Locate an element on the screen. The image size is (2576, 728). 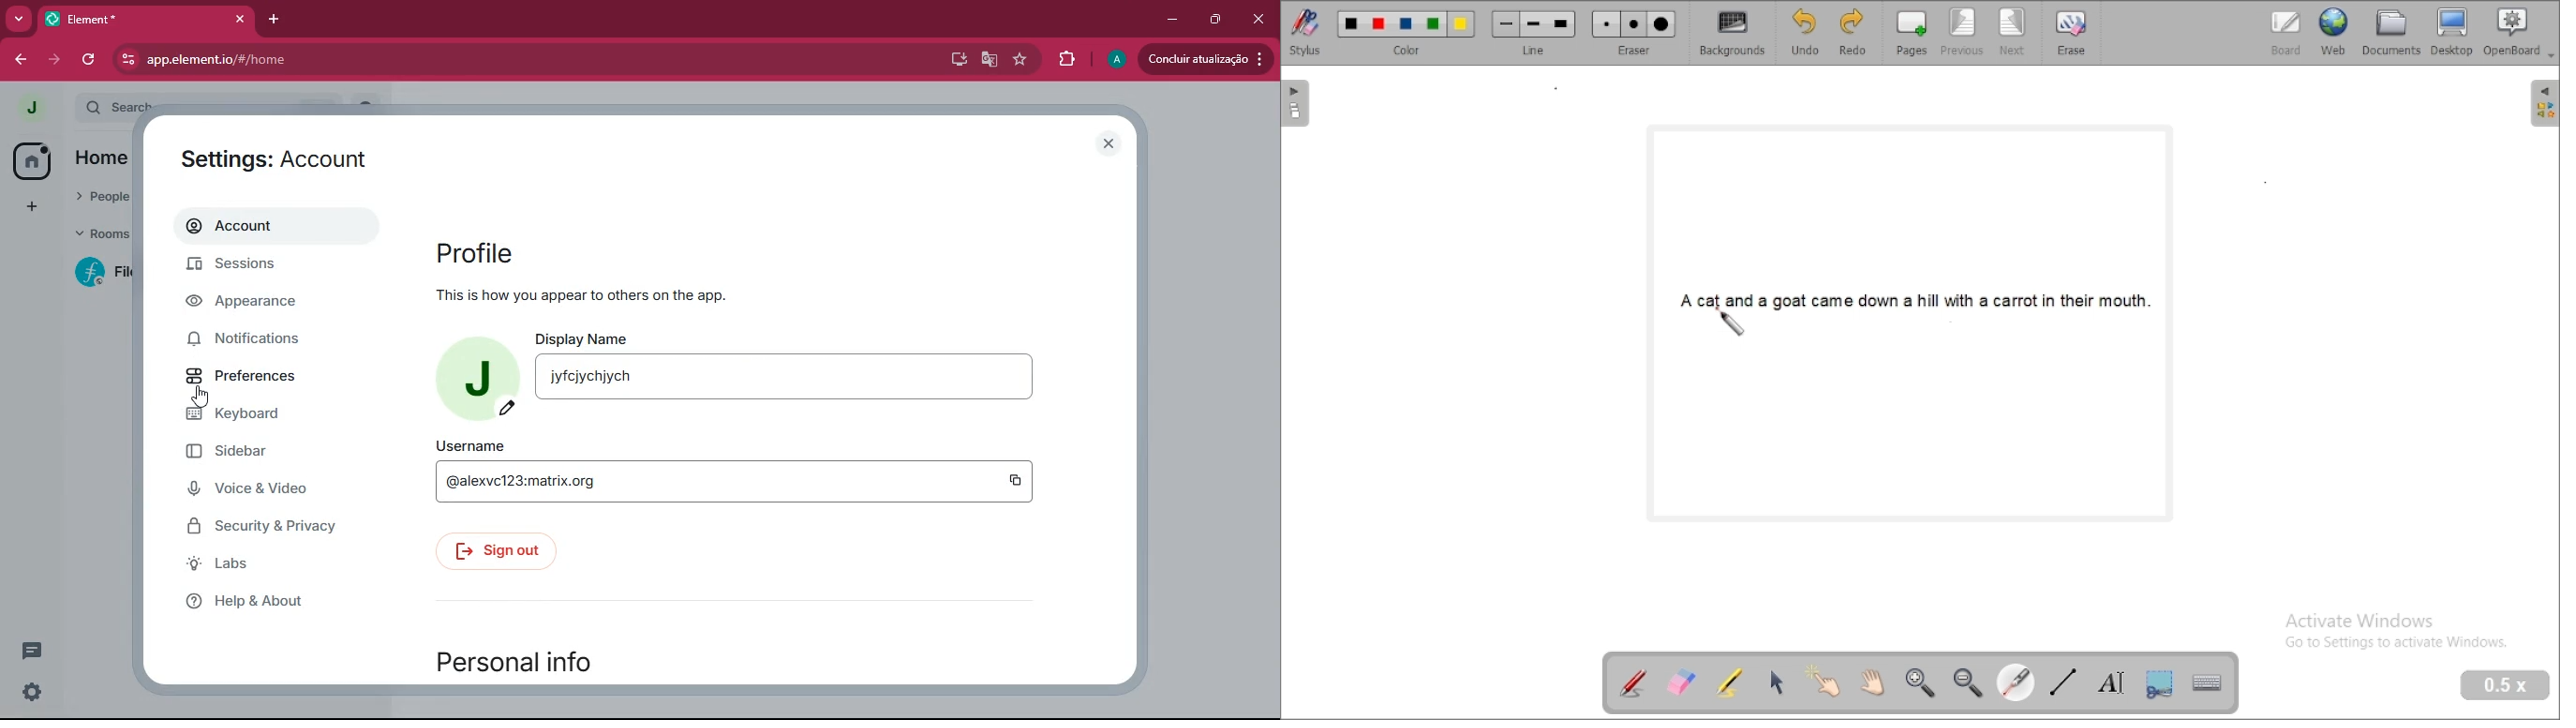
extensions is located at coordinates (1065, 58).